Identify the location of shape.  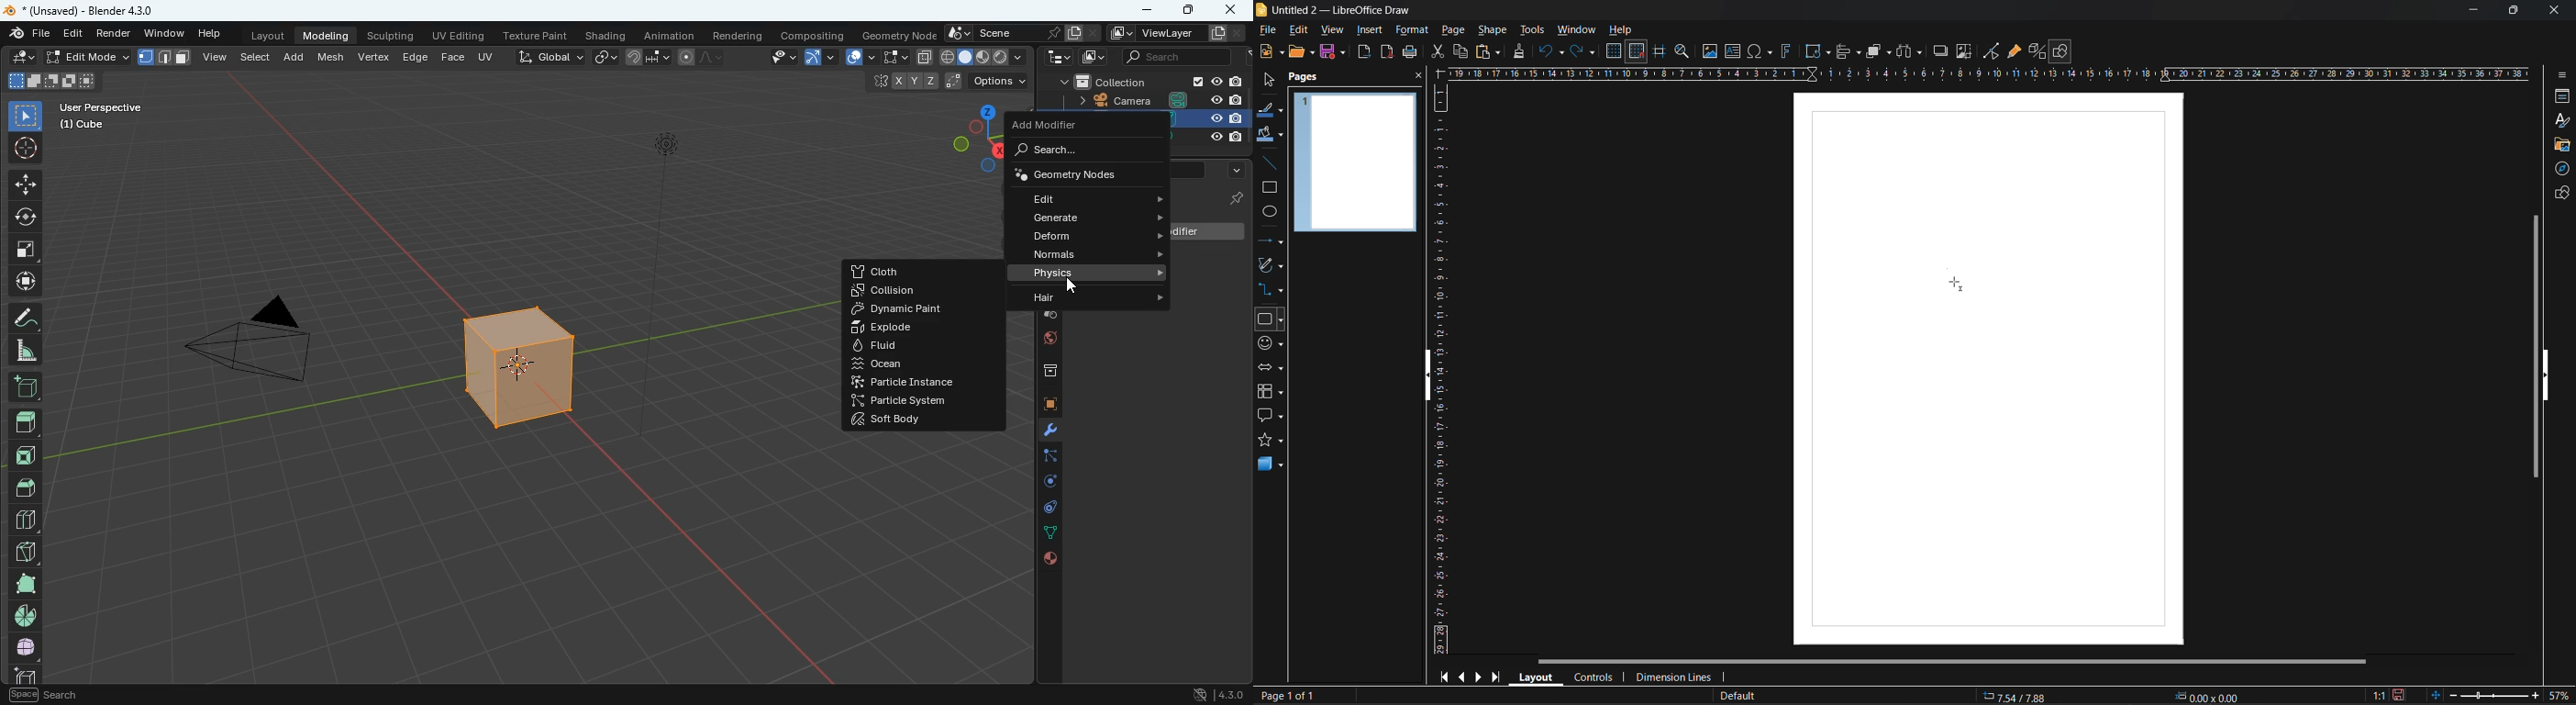
(1496, 30).